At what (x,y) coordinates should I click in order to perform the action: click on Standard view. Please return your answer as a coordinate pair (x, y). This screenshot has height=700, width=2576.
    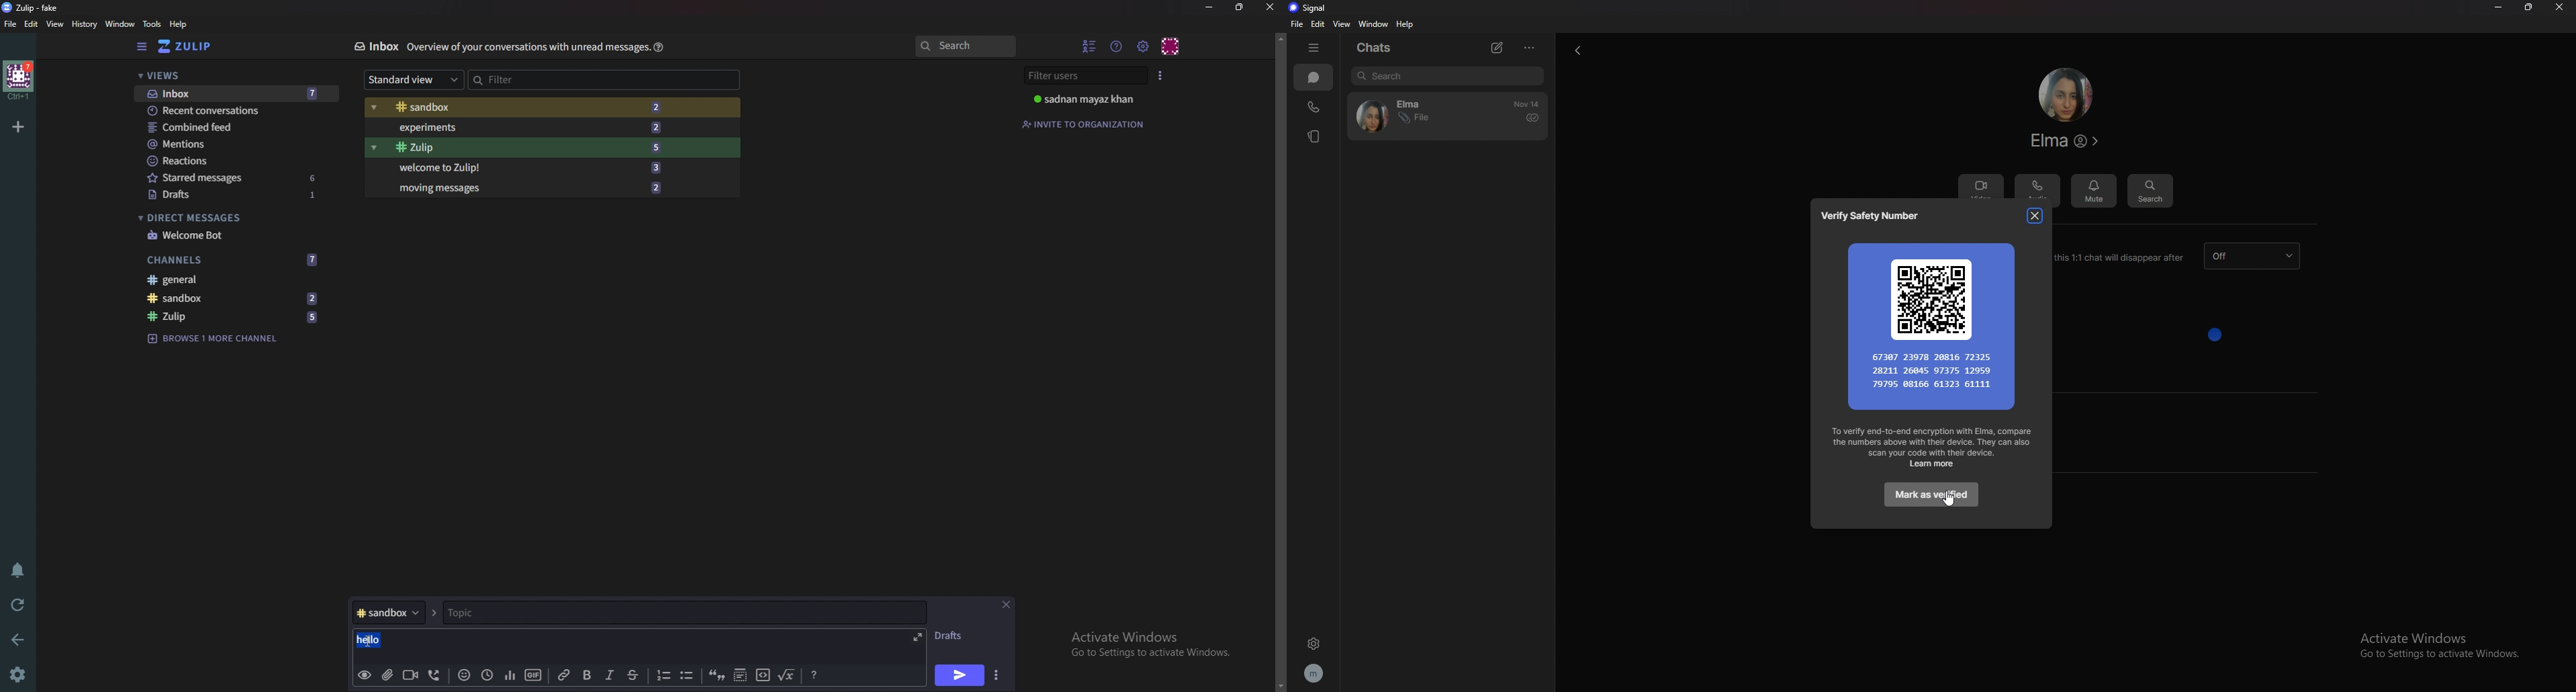
    Looking at the image, I should click on (413, 78).